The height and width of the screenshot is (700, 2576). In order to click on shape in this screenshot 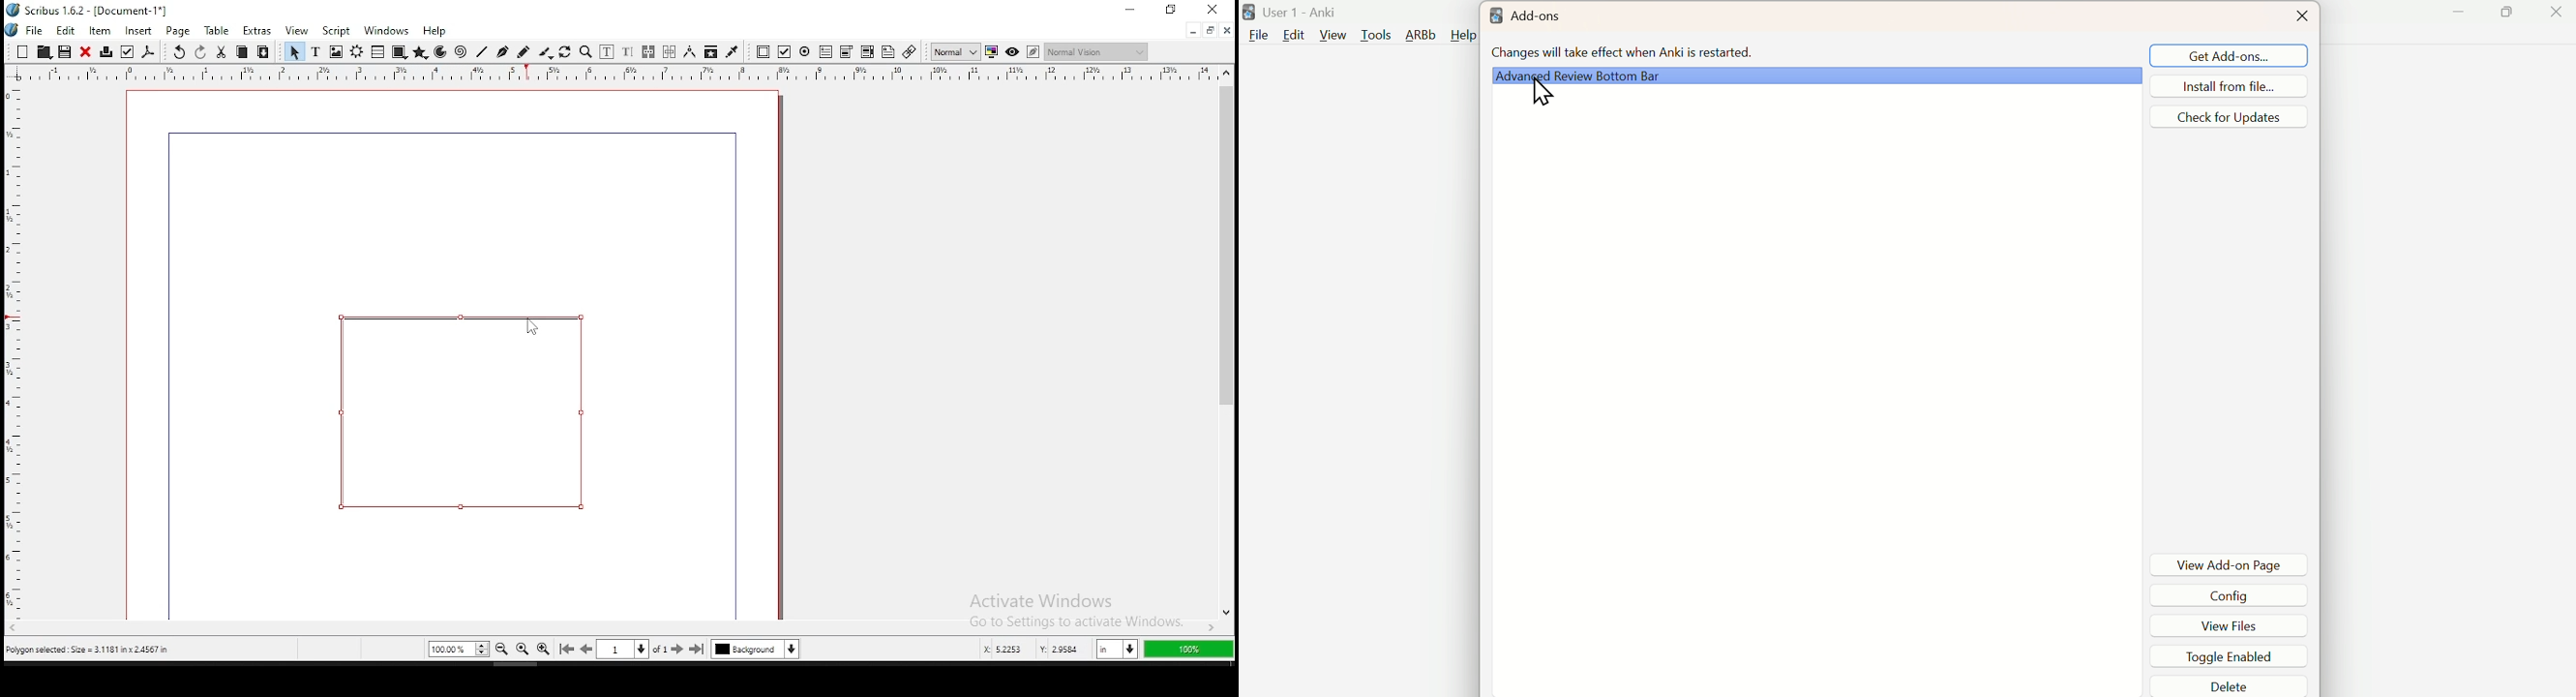, I will do `click(461, 412)`.